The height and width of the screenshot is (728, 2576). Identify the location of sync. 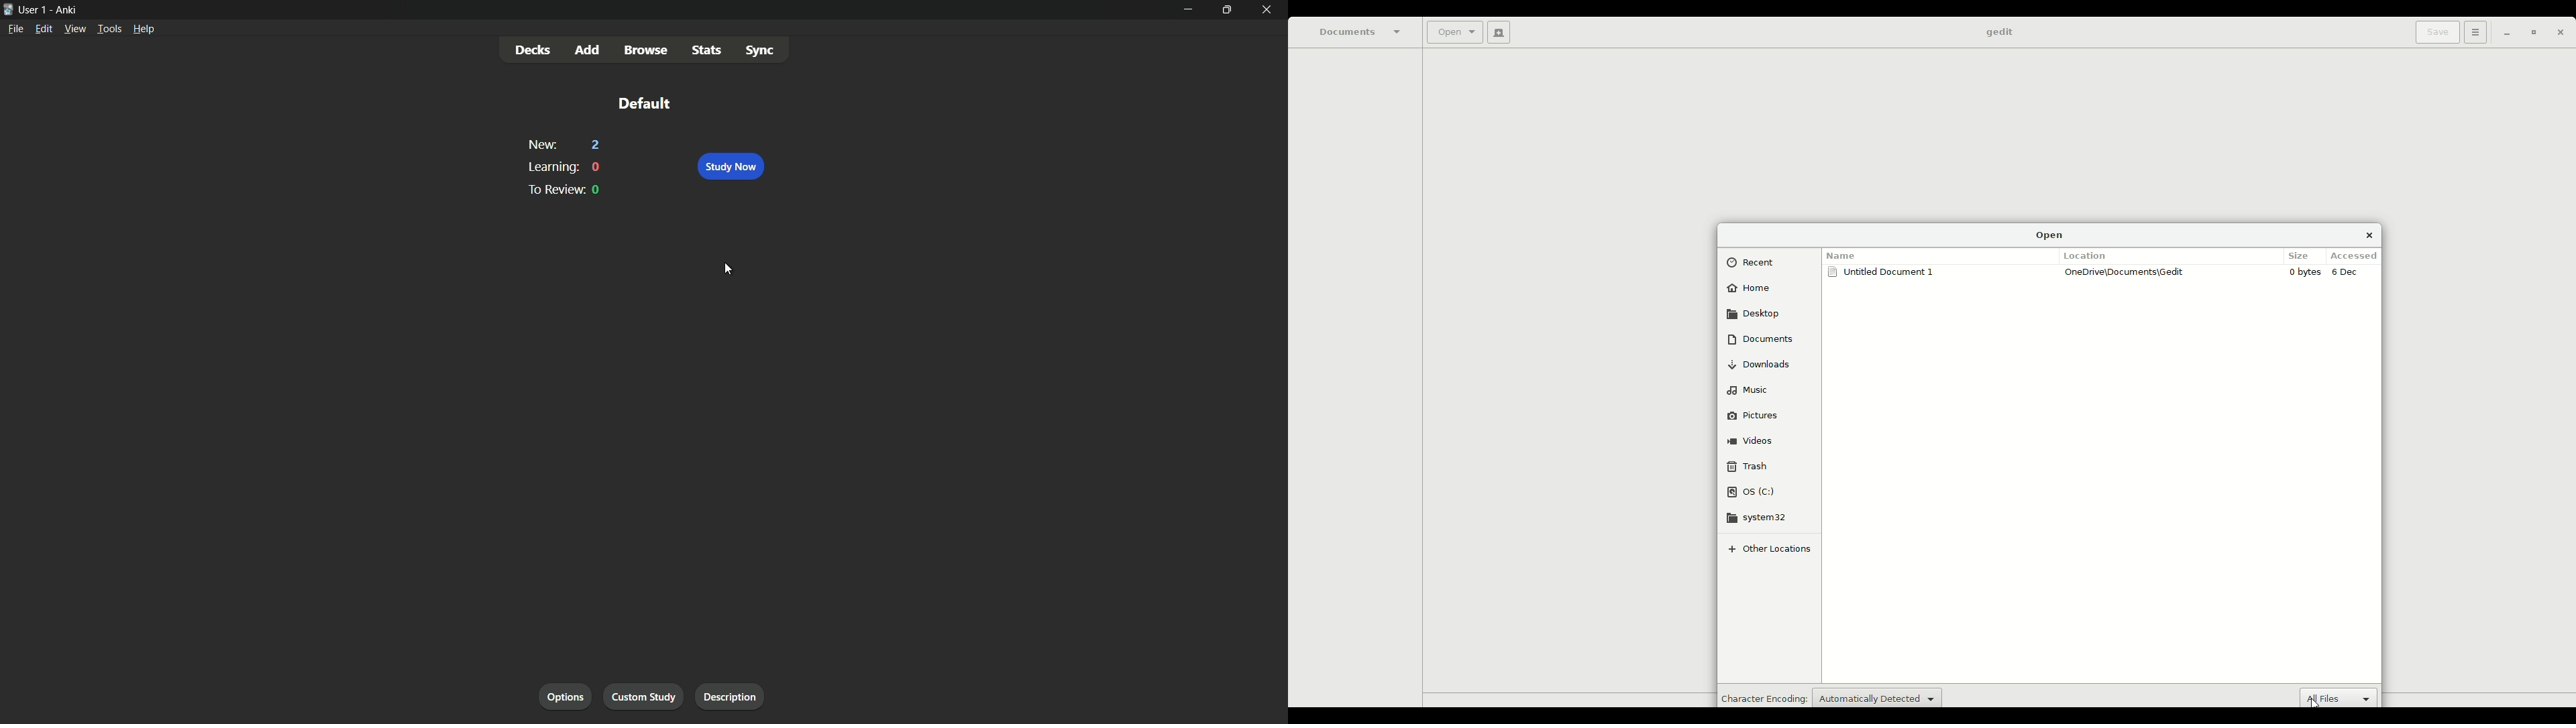
(762, 51).